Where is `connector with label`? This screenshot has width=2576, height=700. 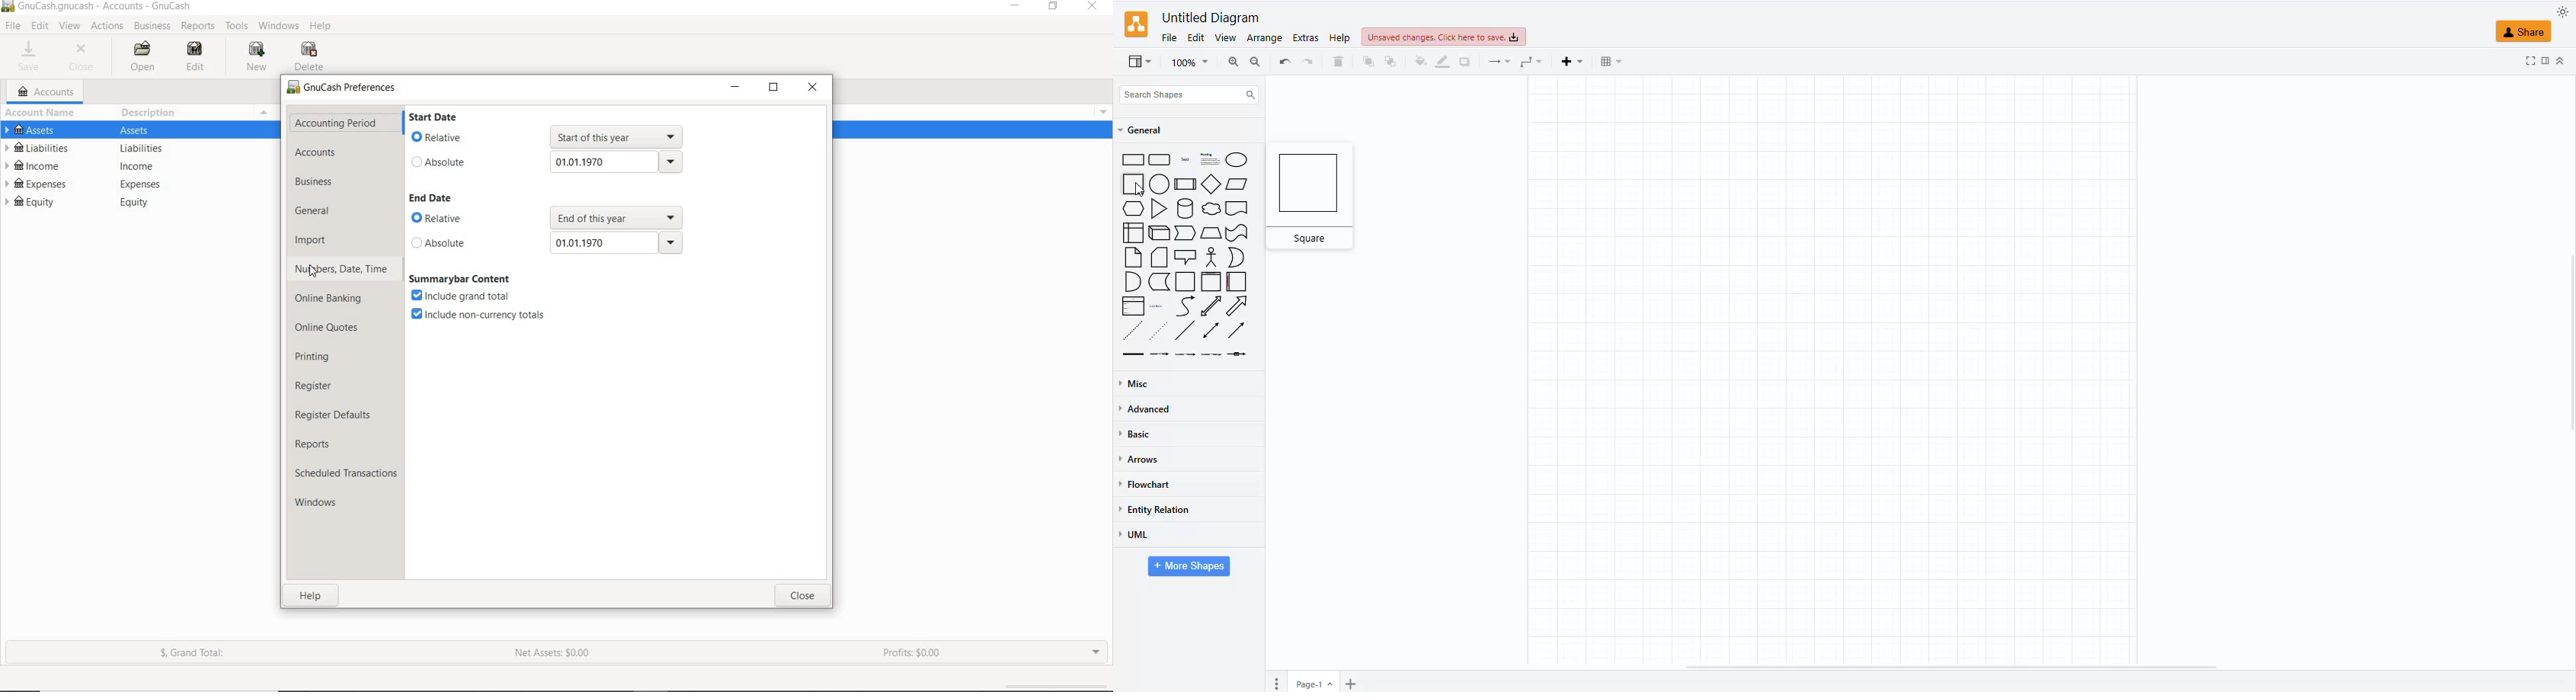 connector with label is located at coordinates (1161, 356).